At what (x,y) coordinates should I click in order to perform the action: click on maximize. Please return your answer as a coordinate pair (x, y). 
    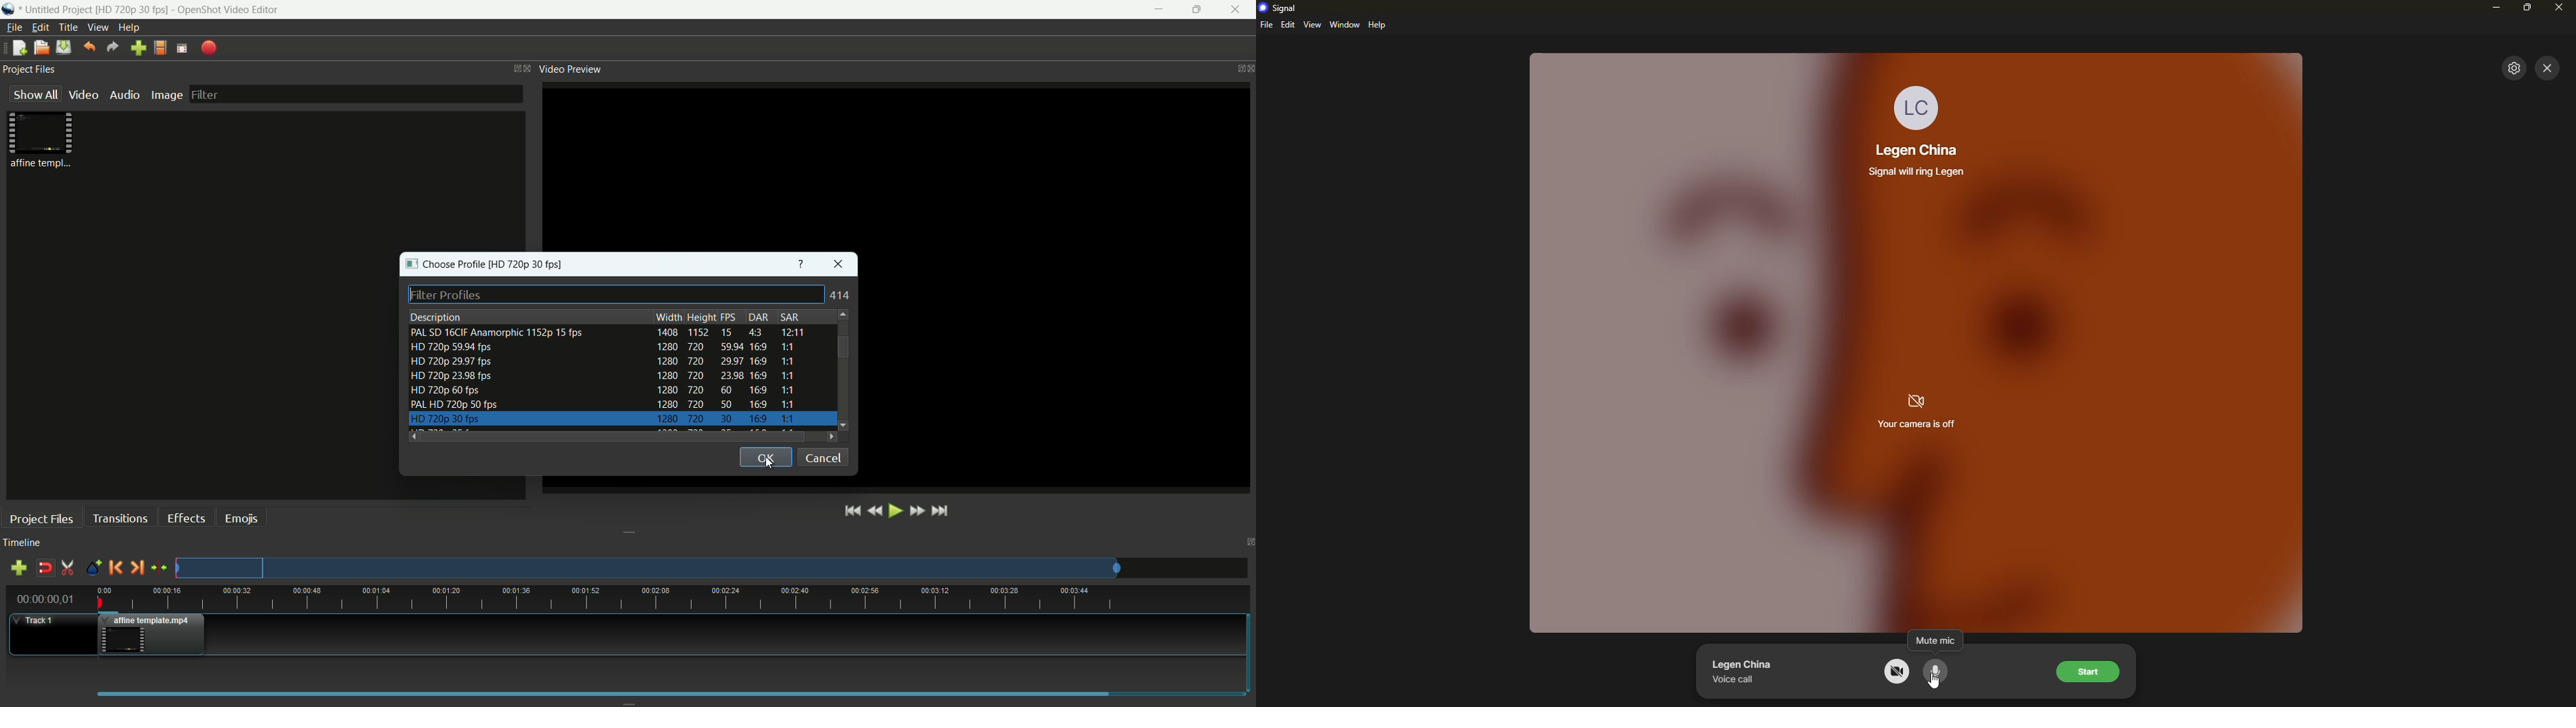
    Looking at the image, I should click on (2528, 10).